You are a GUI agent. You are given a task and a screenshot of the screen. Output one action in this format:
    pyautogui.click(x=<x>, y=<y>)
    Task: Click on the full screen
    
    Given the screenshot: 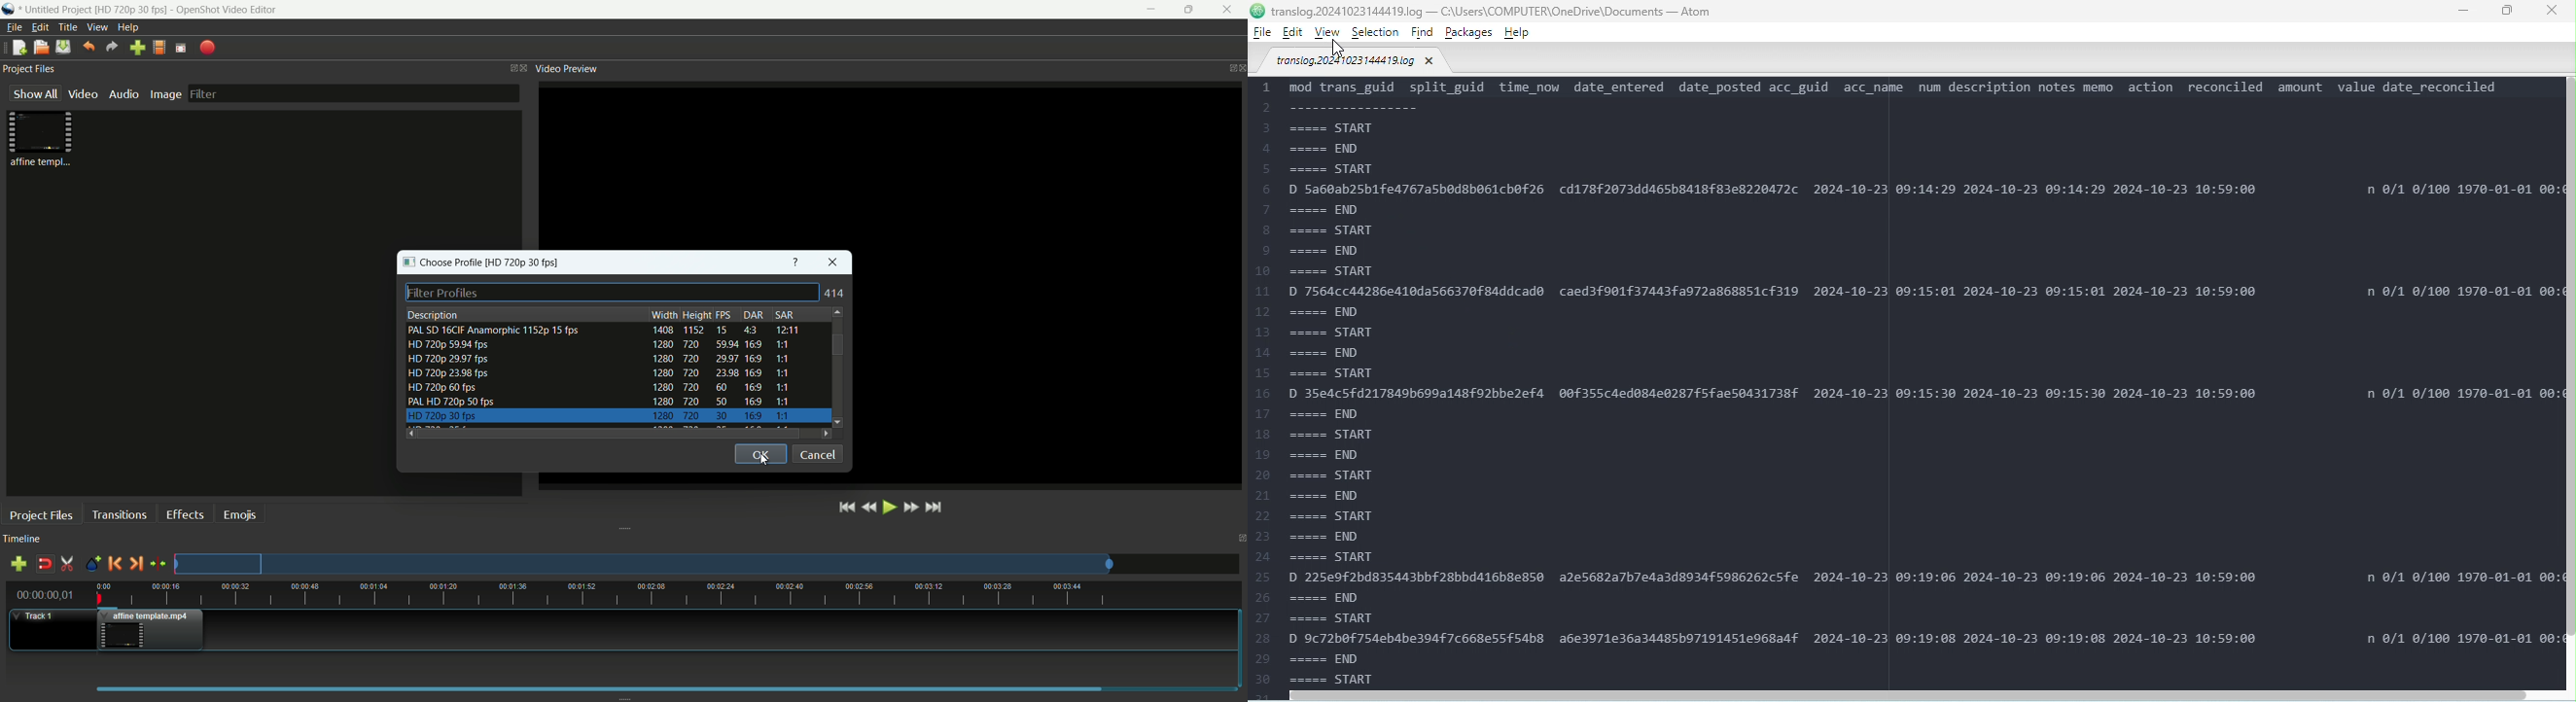 What is the action you would take?
    pyautogui.click(x=182, y=49)
    